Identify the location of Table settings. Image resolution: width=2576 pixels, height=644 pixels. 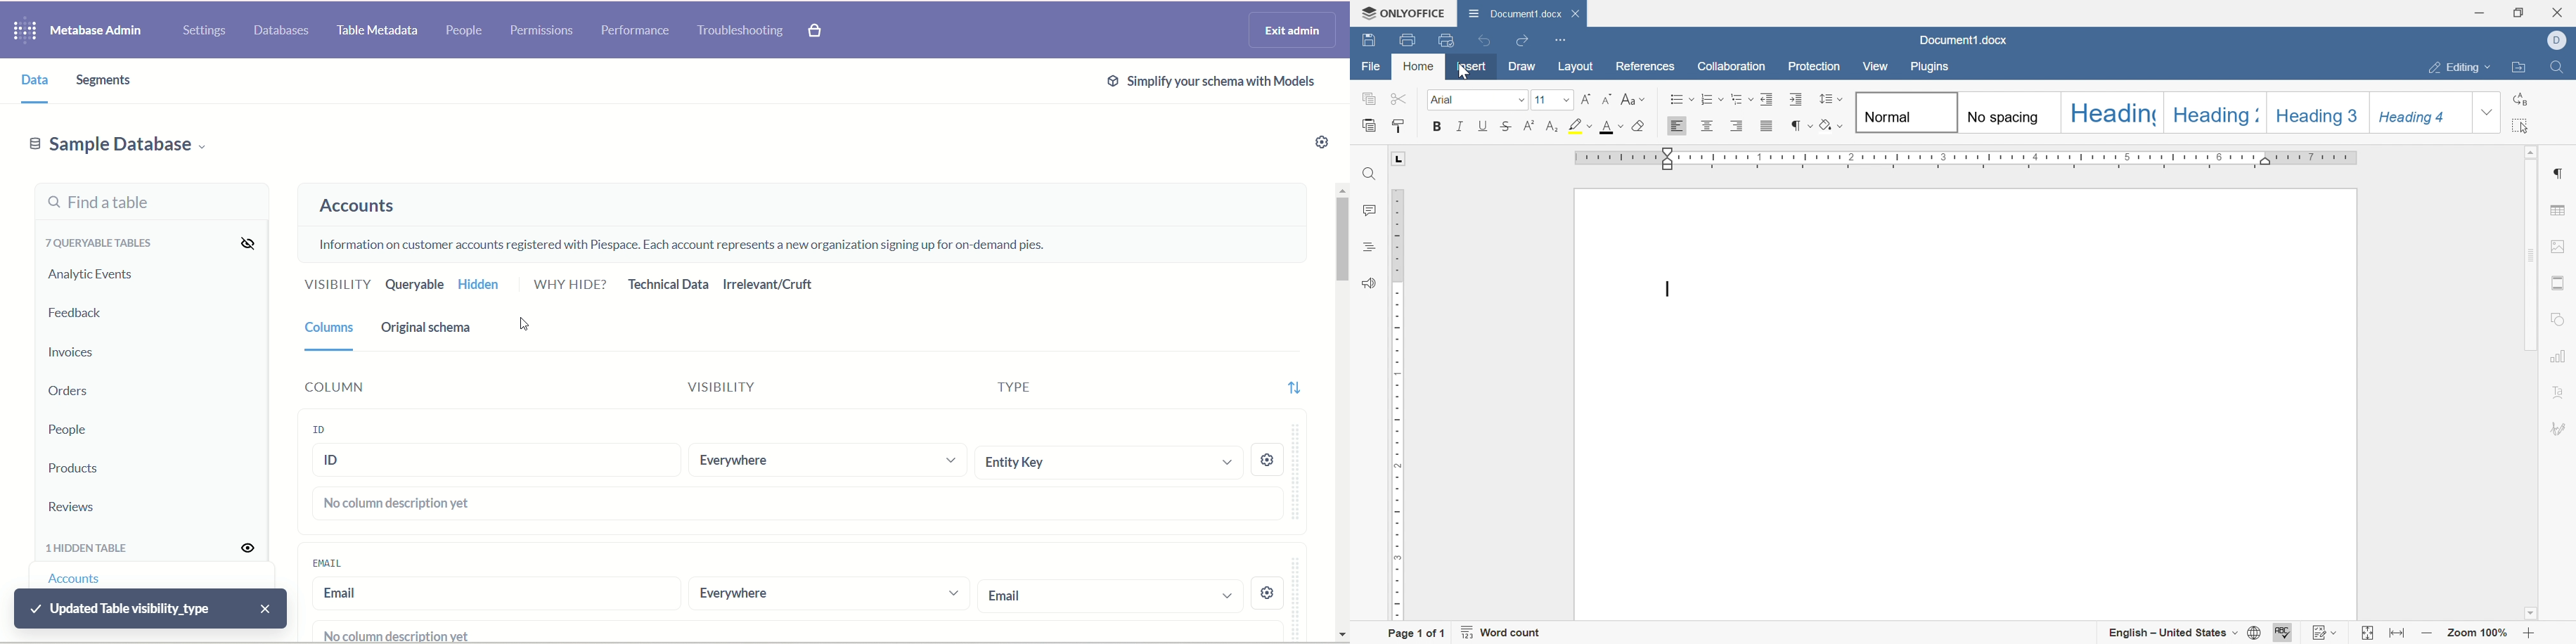
(2561, 208).